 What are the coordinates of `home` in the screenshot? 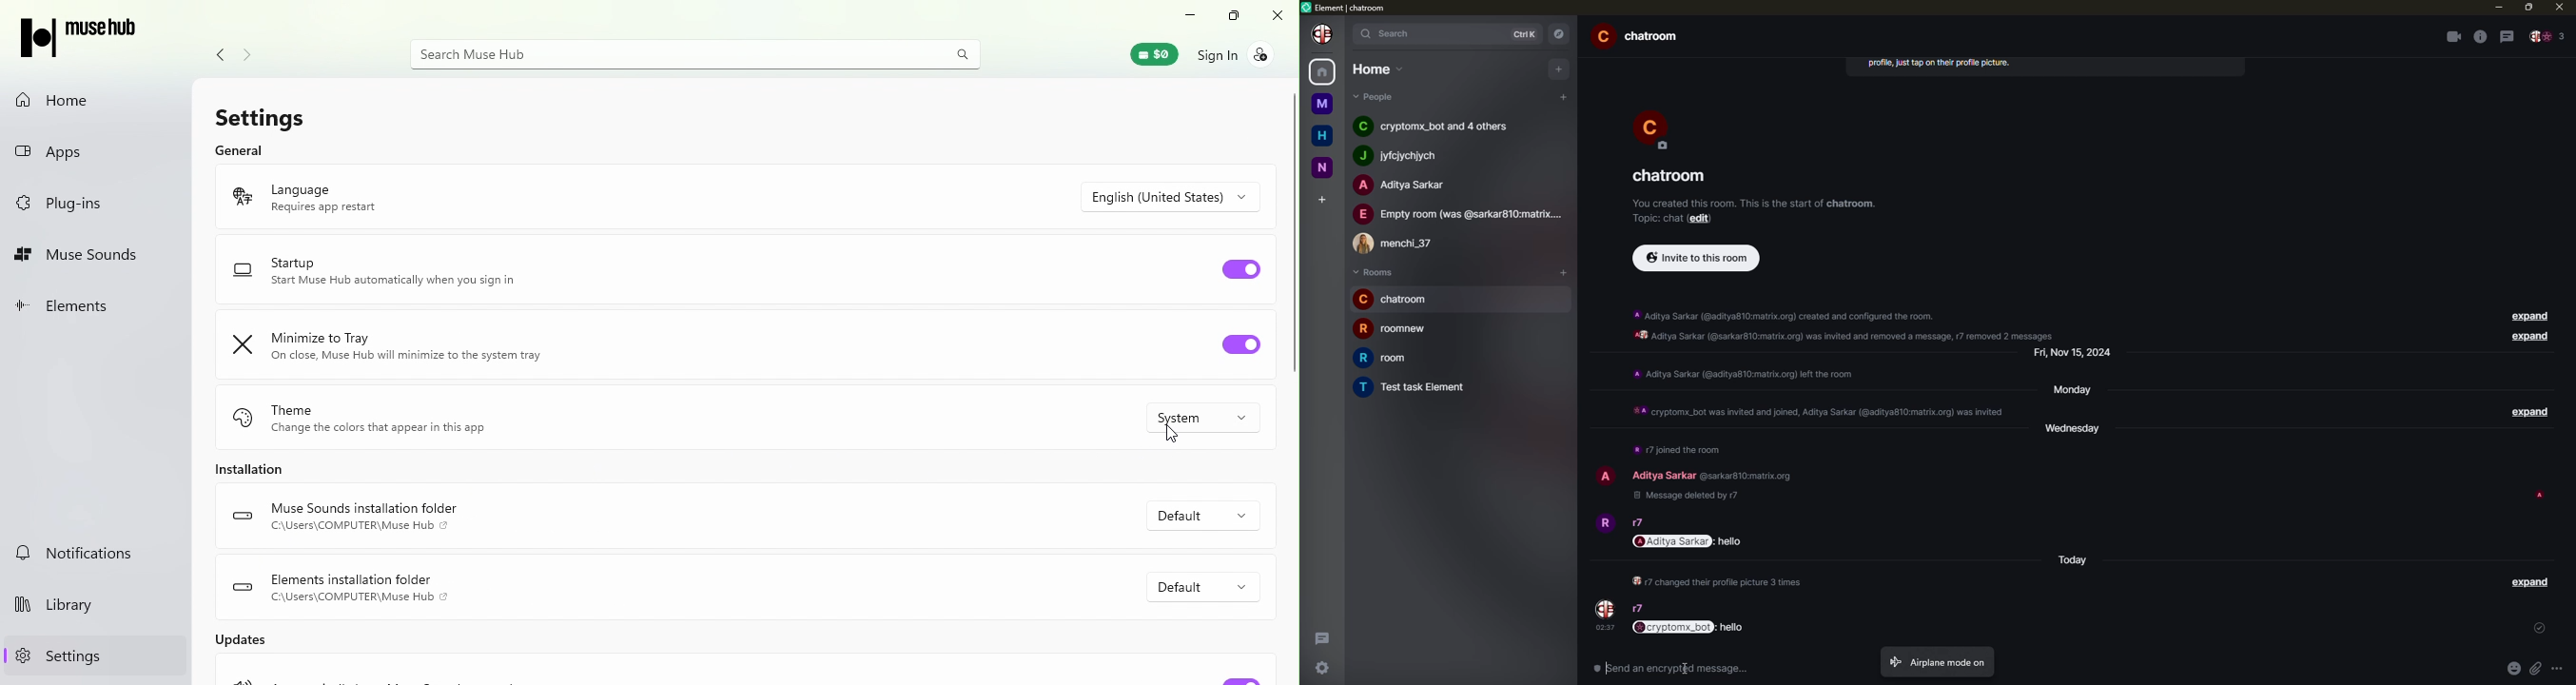 It's located at (1377, 68).